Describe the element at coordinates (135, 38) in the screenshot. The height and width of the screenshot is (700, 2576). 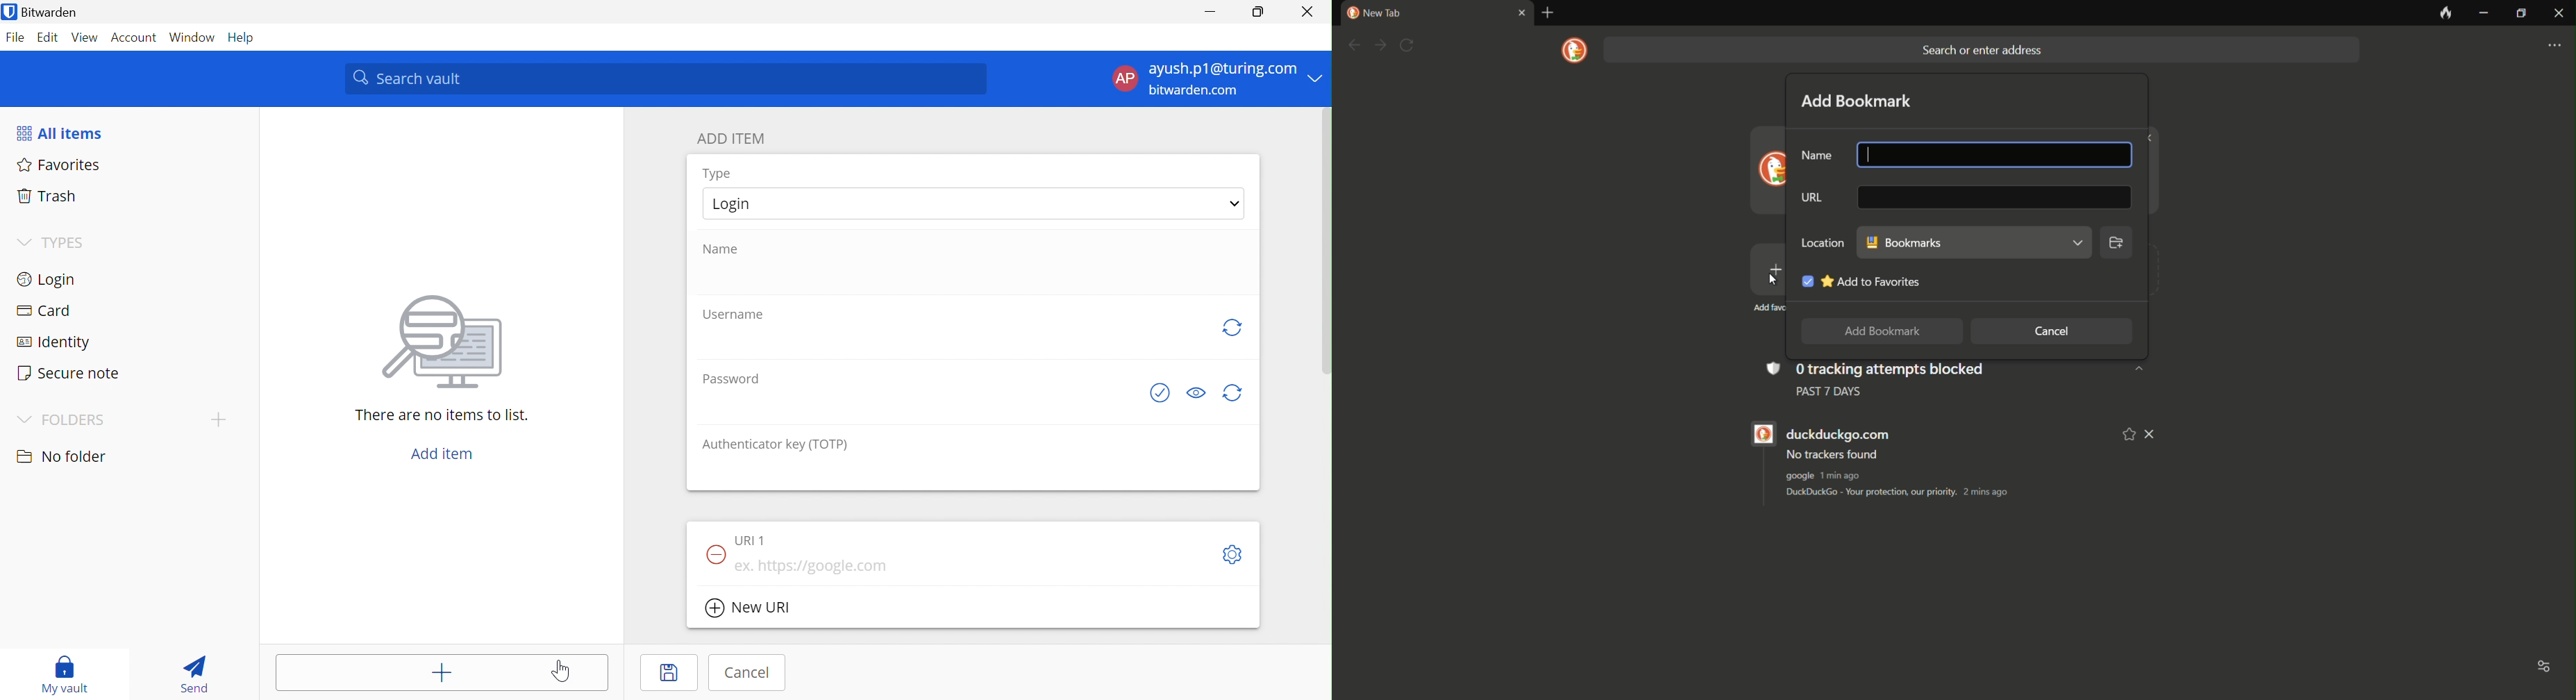
I see `Account` at that location.